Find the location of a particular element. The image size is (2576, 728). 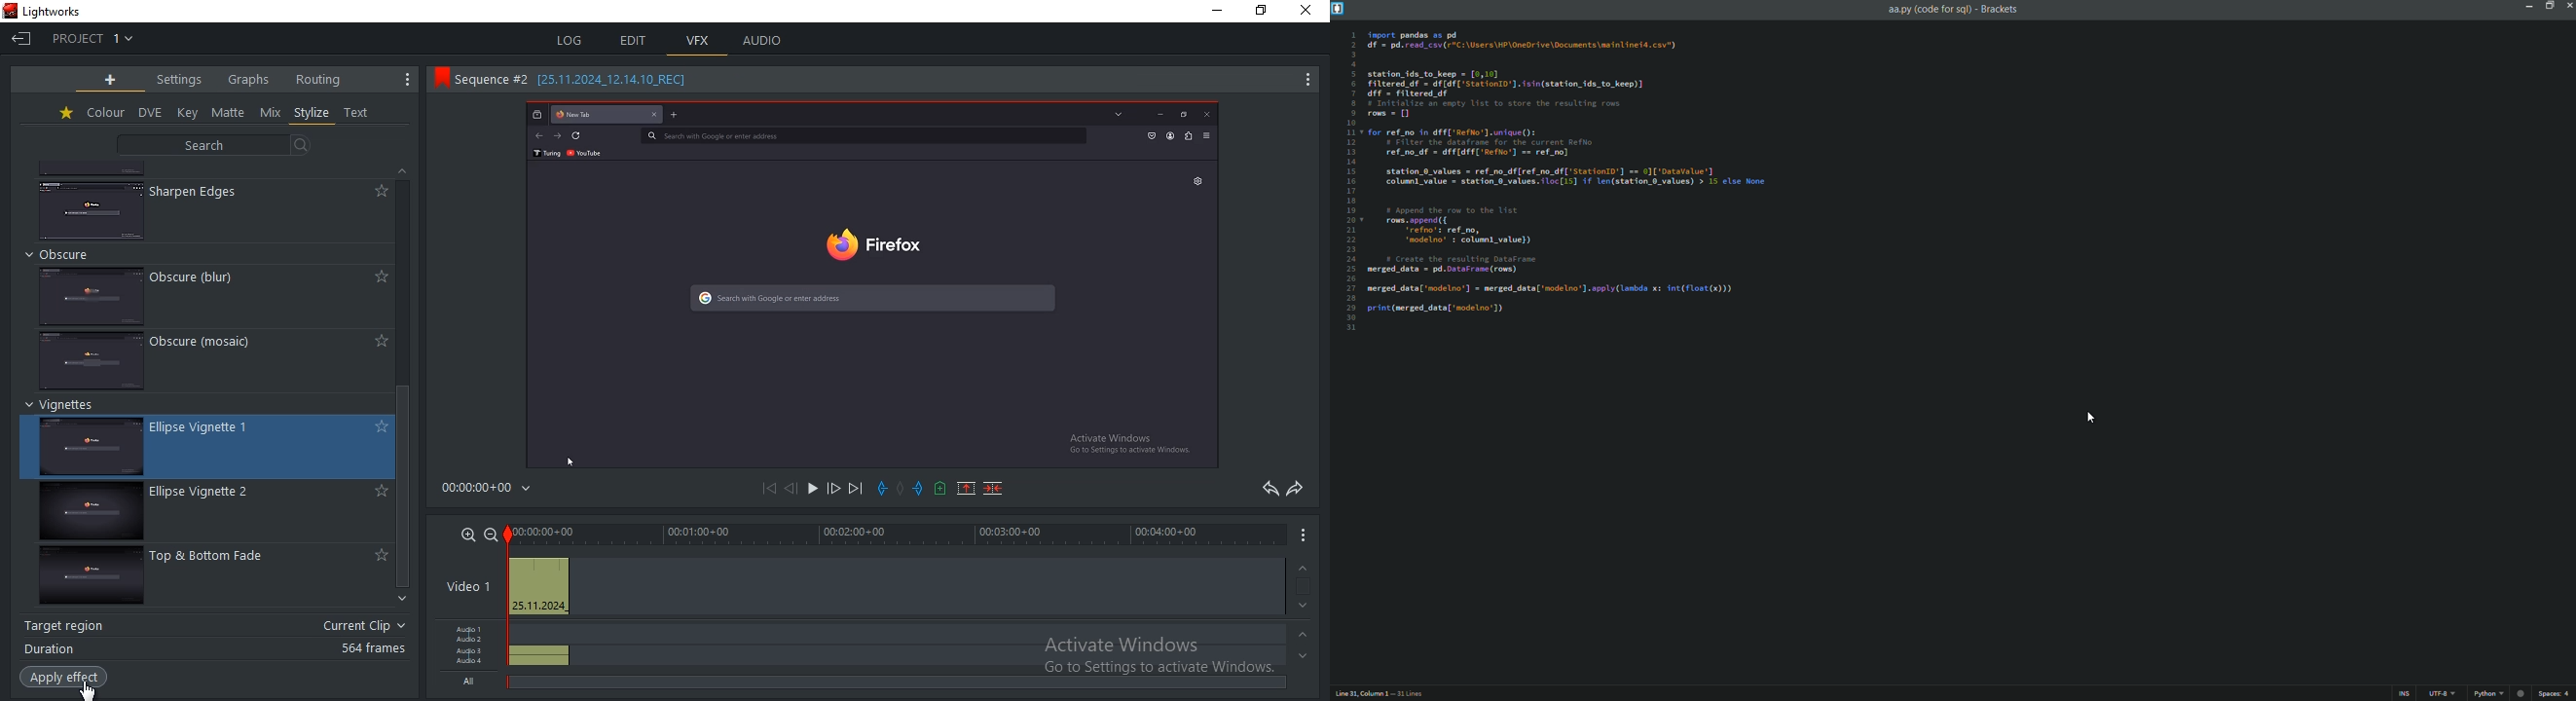

Thumbnail is located at coordinates (92, 207).